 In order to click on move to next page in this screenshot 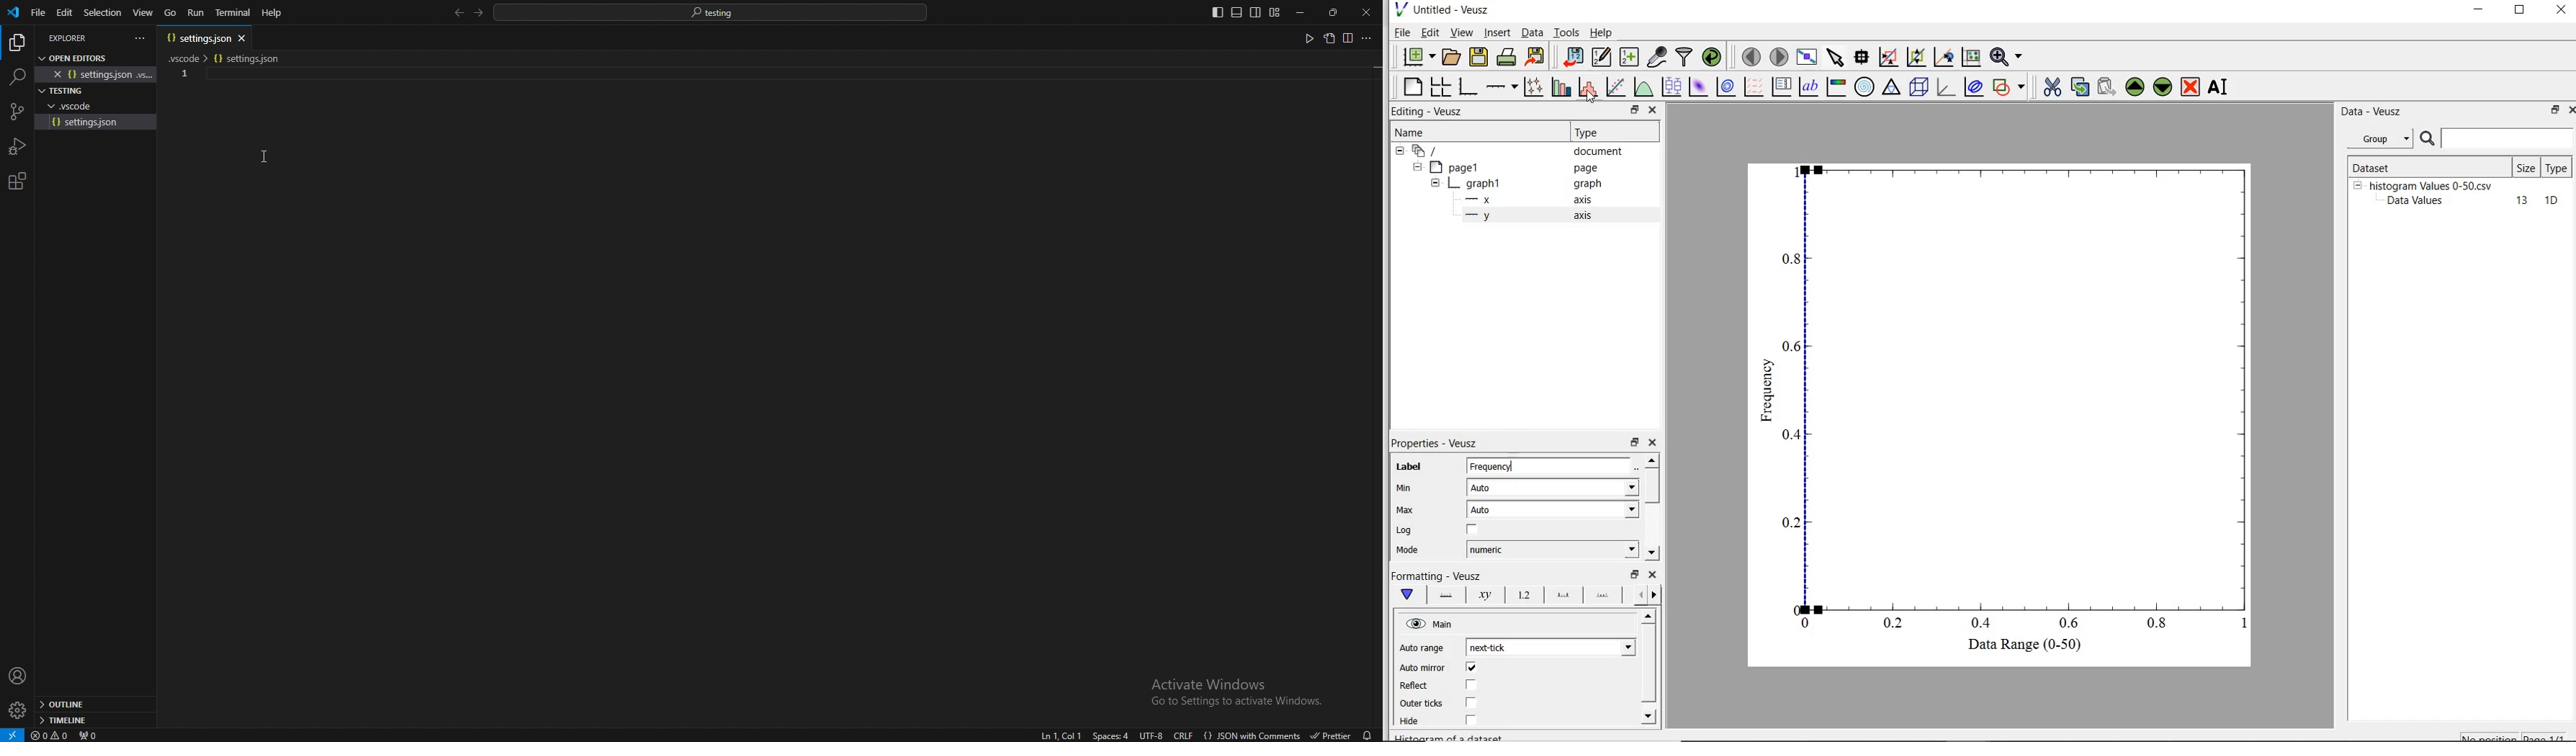, I will do `click(1780, 56)`.